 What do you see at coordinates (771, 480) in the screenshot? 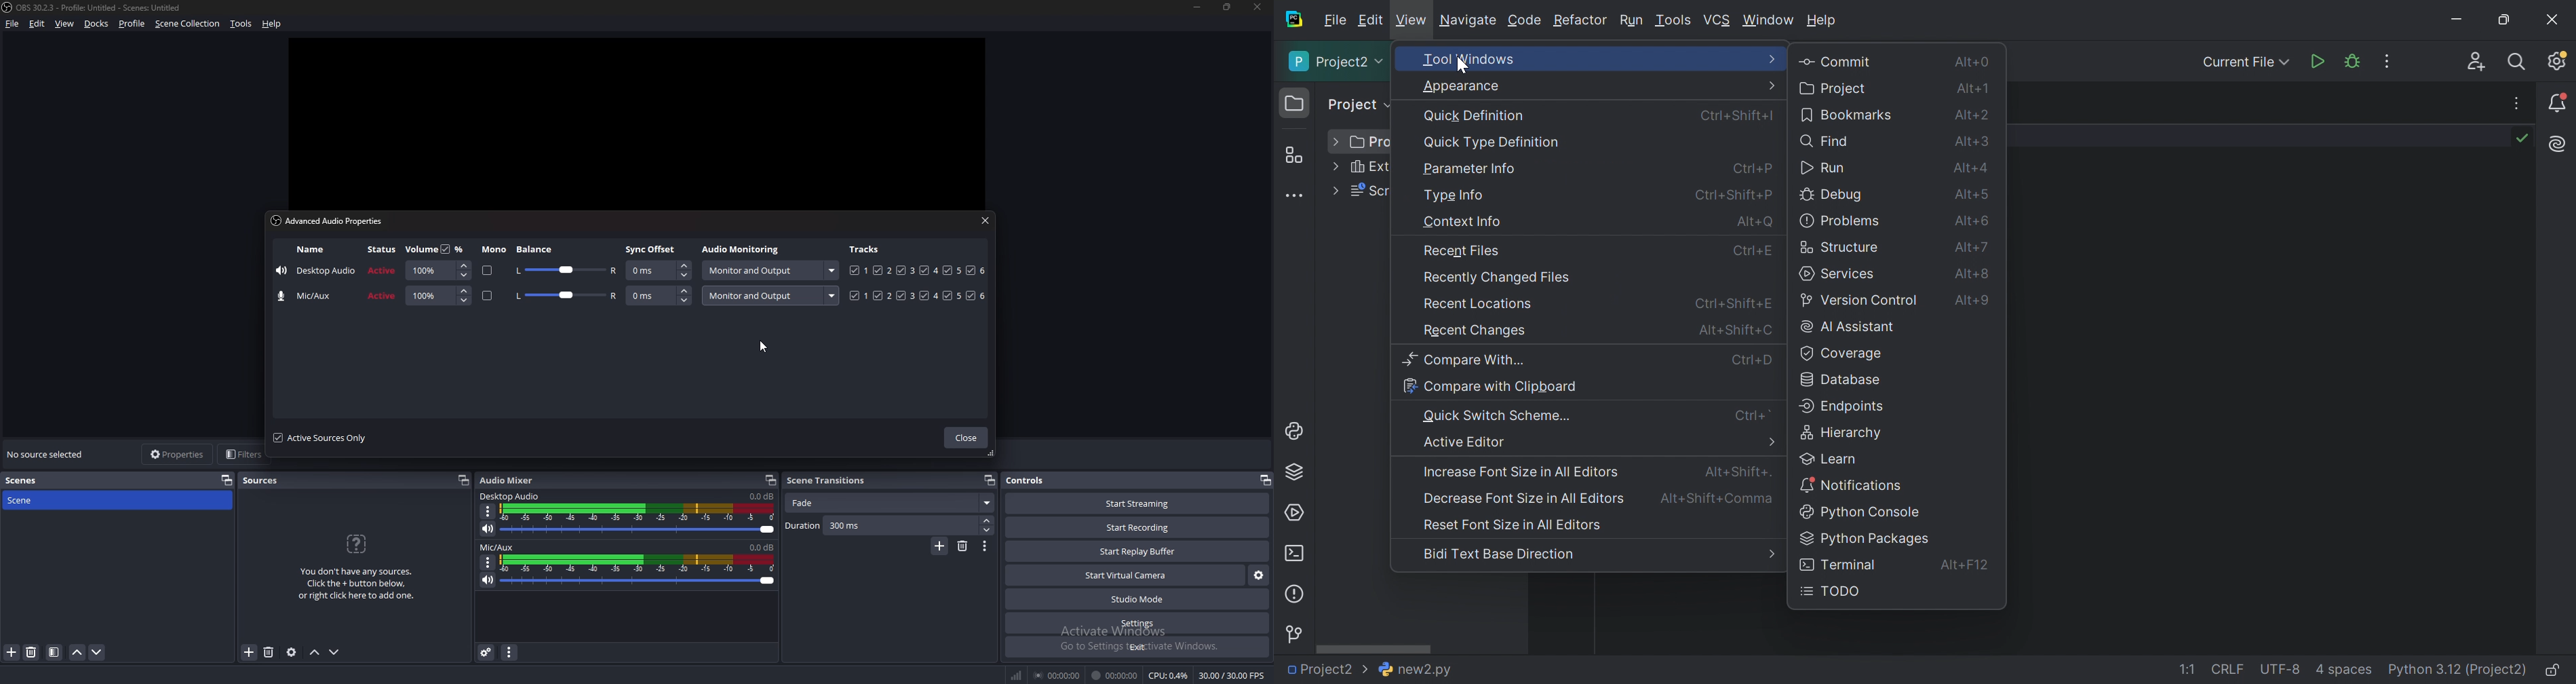
I see `popout` at bounding box center [771, 480].